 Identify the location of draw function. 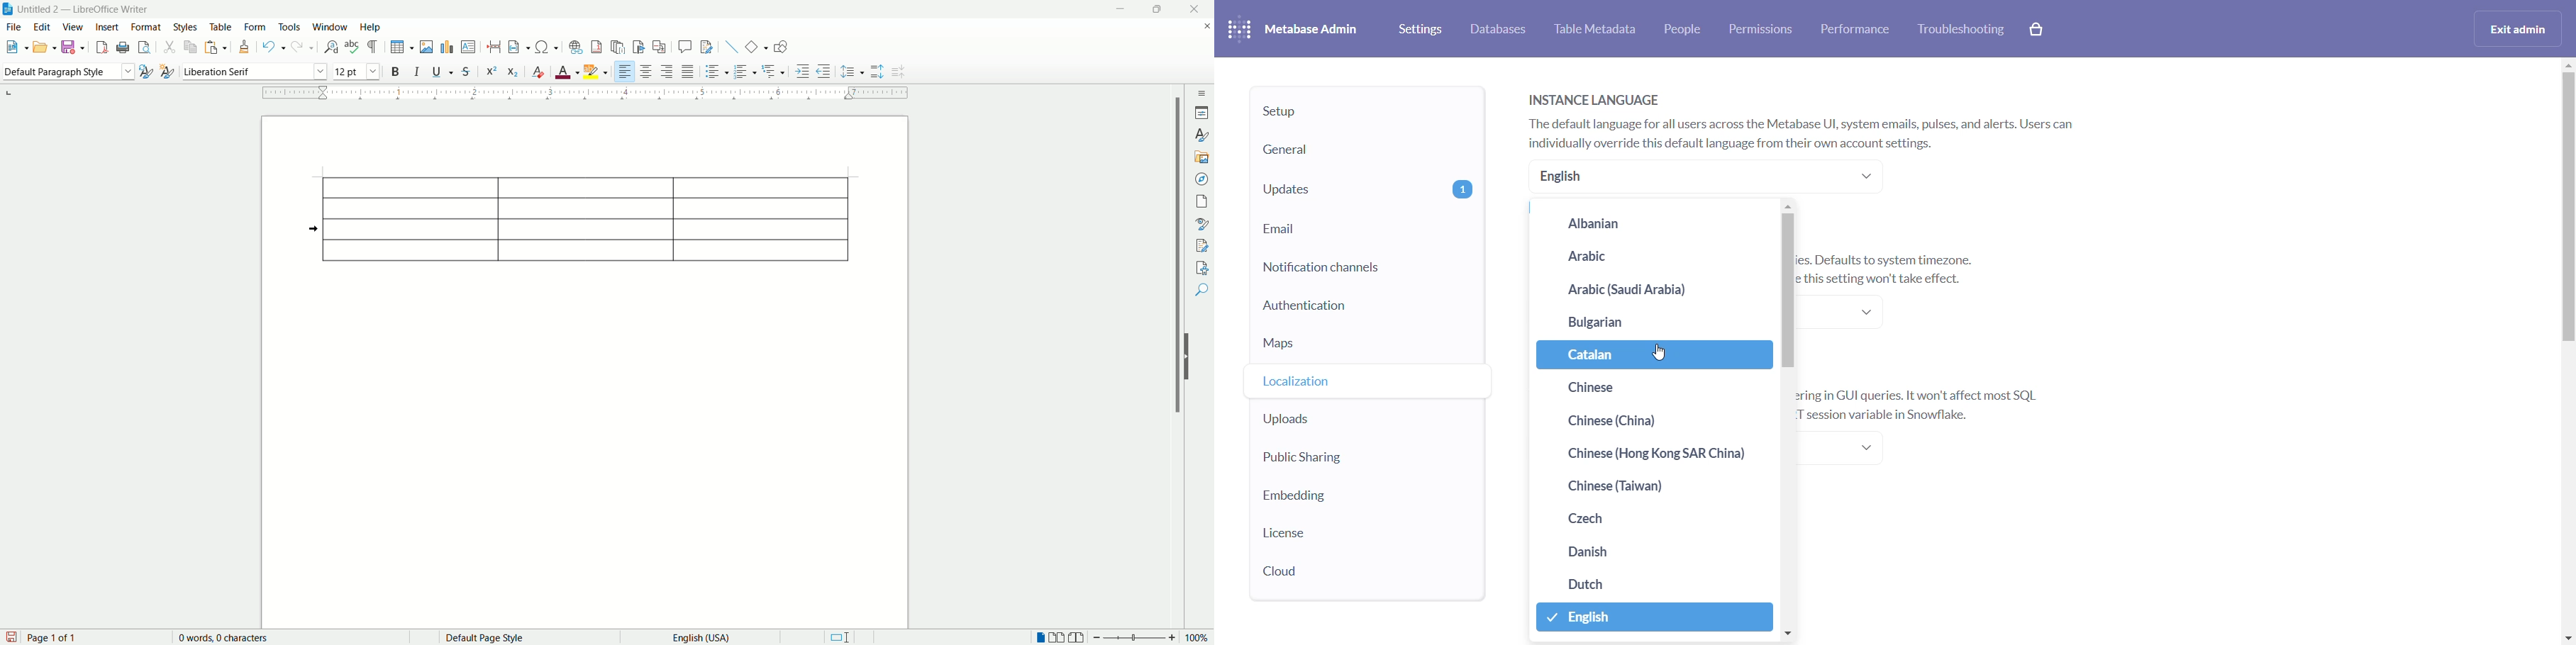
(780, 46).